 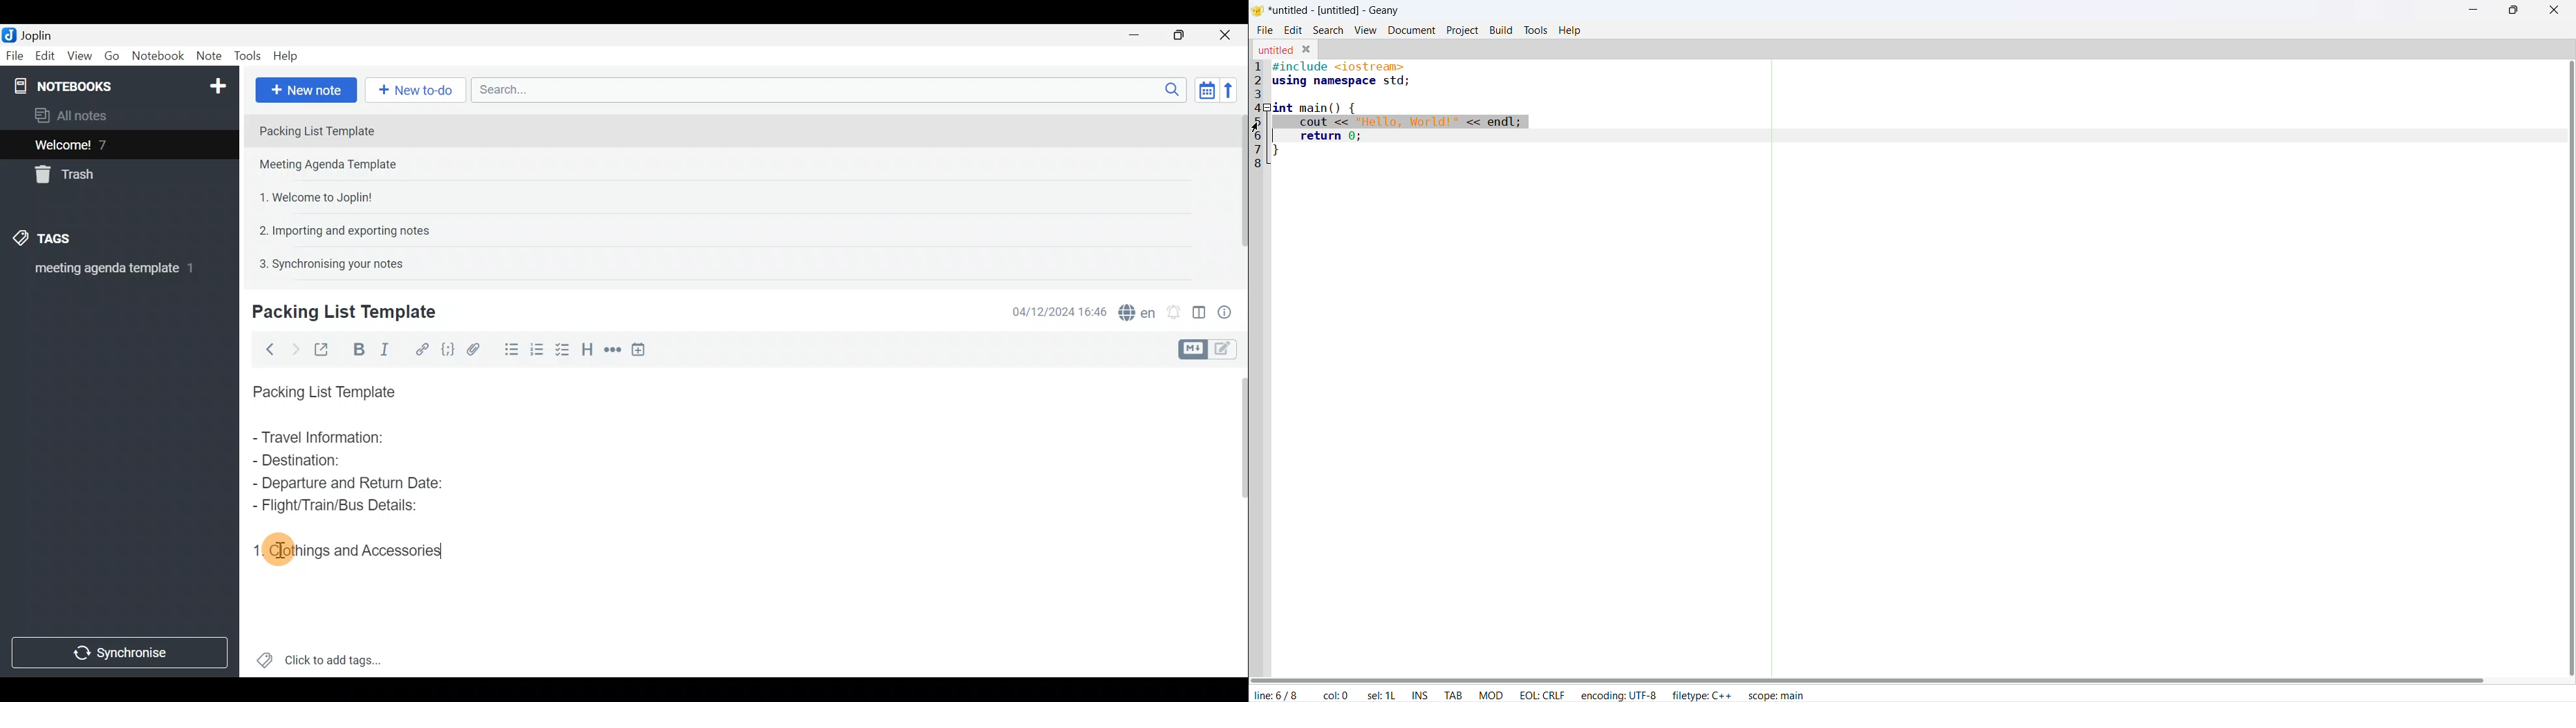 What do you see at coordinates (416, 90) in the screenshot?
I see `New to-do` at bounding box center [416, 90].